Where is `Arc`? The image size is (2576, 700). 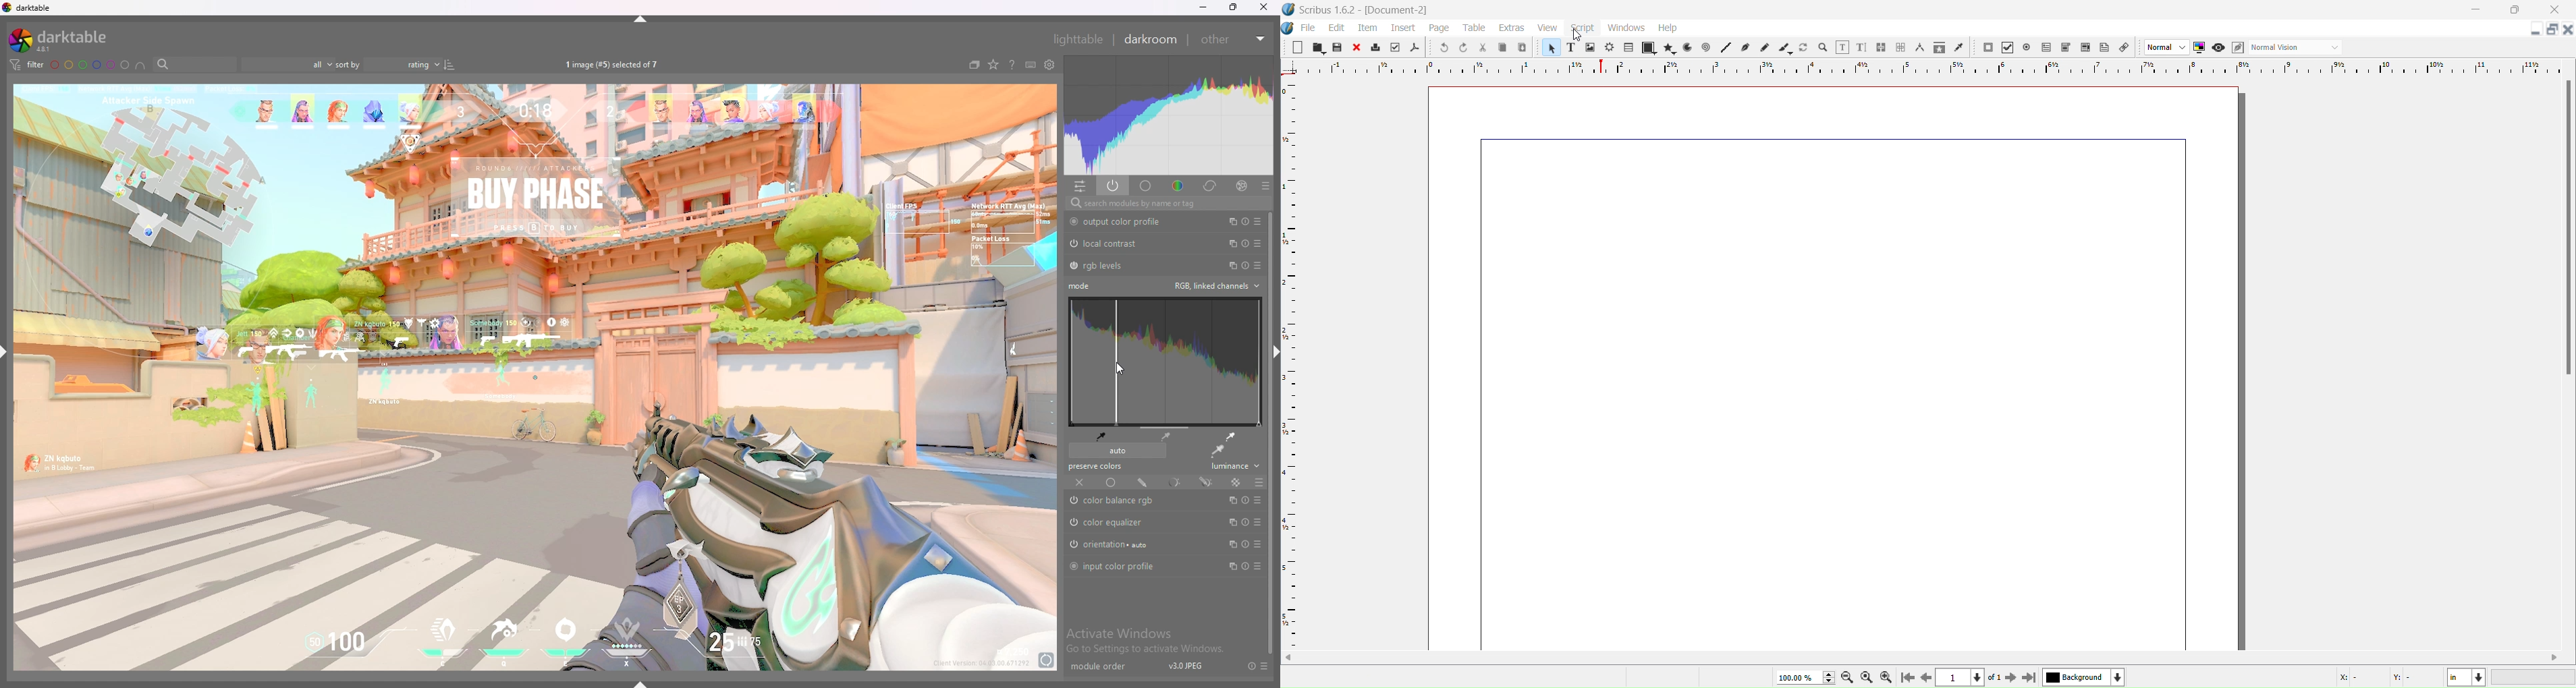 Arc is located at coordinates (1686, 48).